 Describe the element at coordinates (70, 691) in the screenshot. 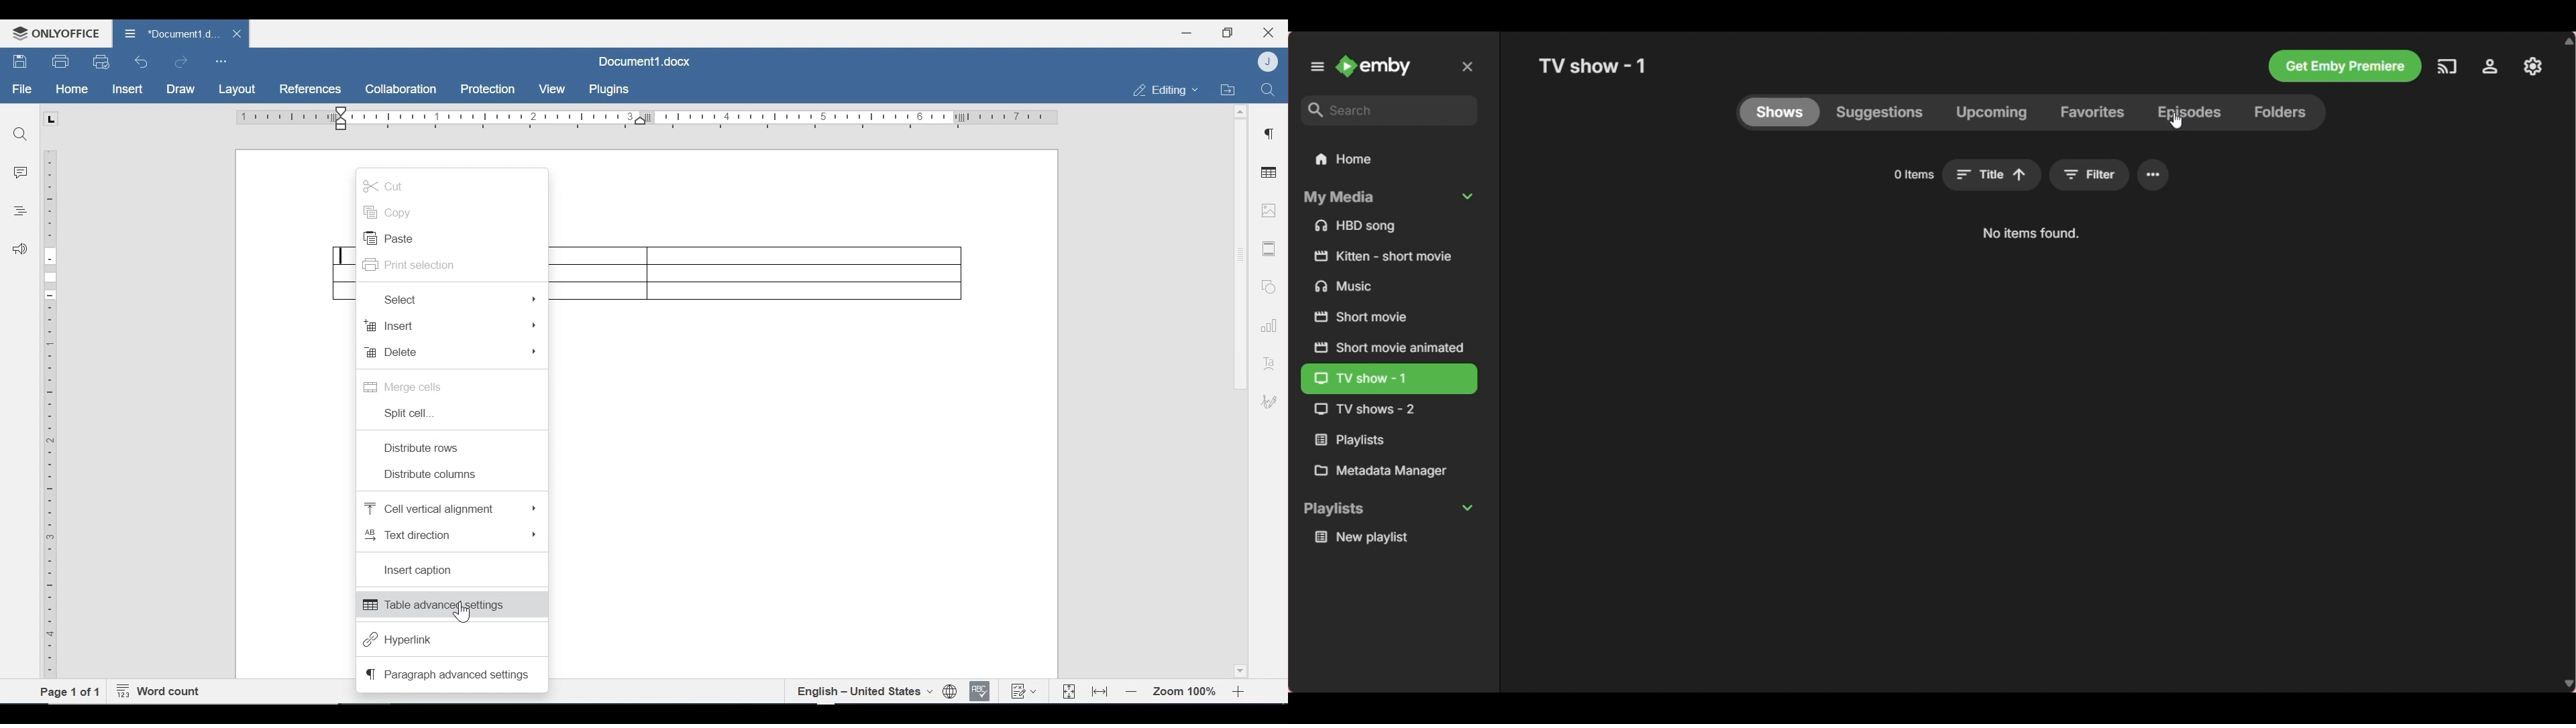

I see `Page 1 of 1` at that location.